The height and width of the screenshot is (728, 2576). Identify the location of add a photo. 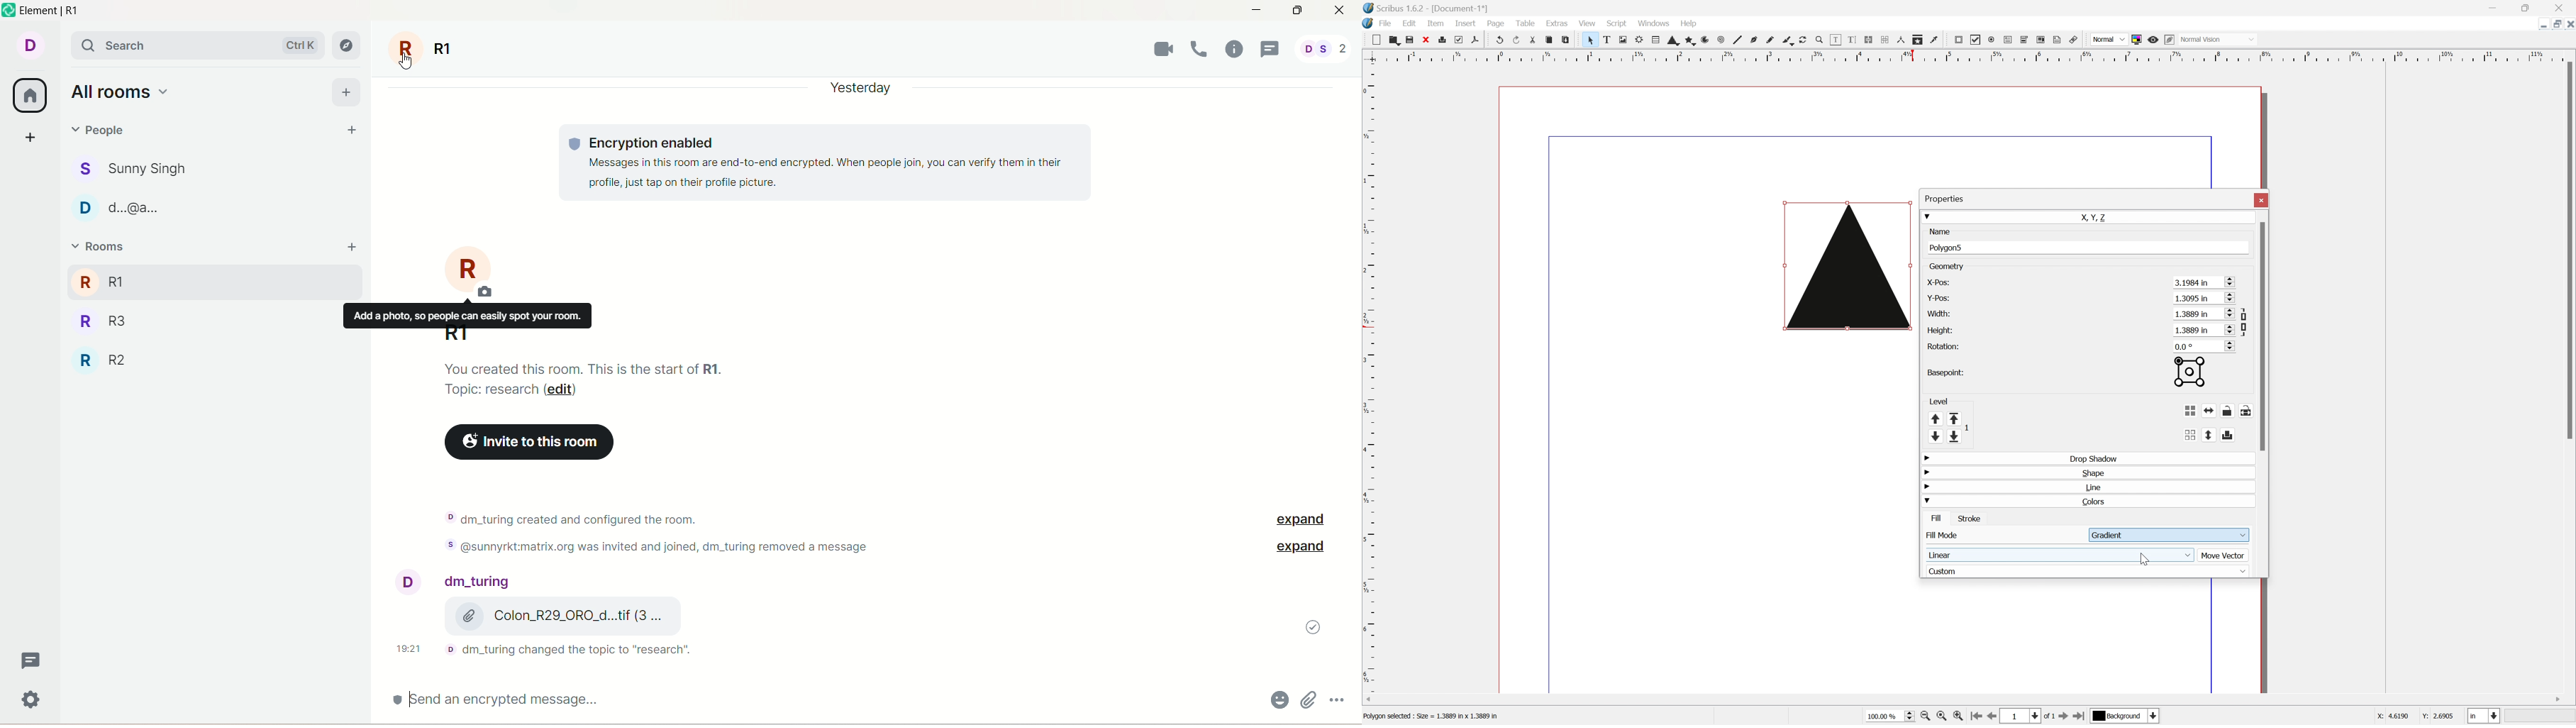
(474, 317).